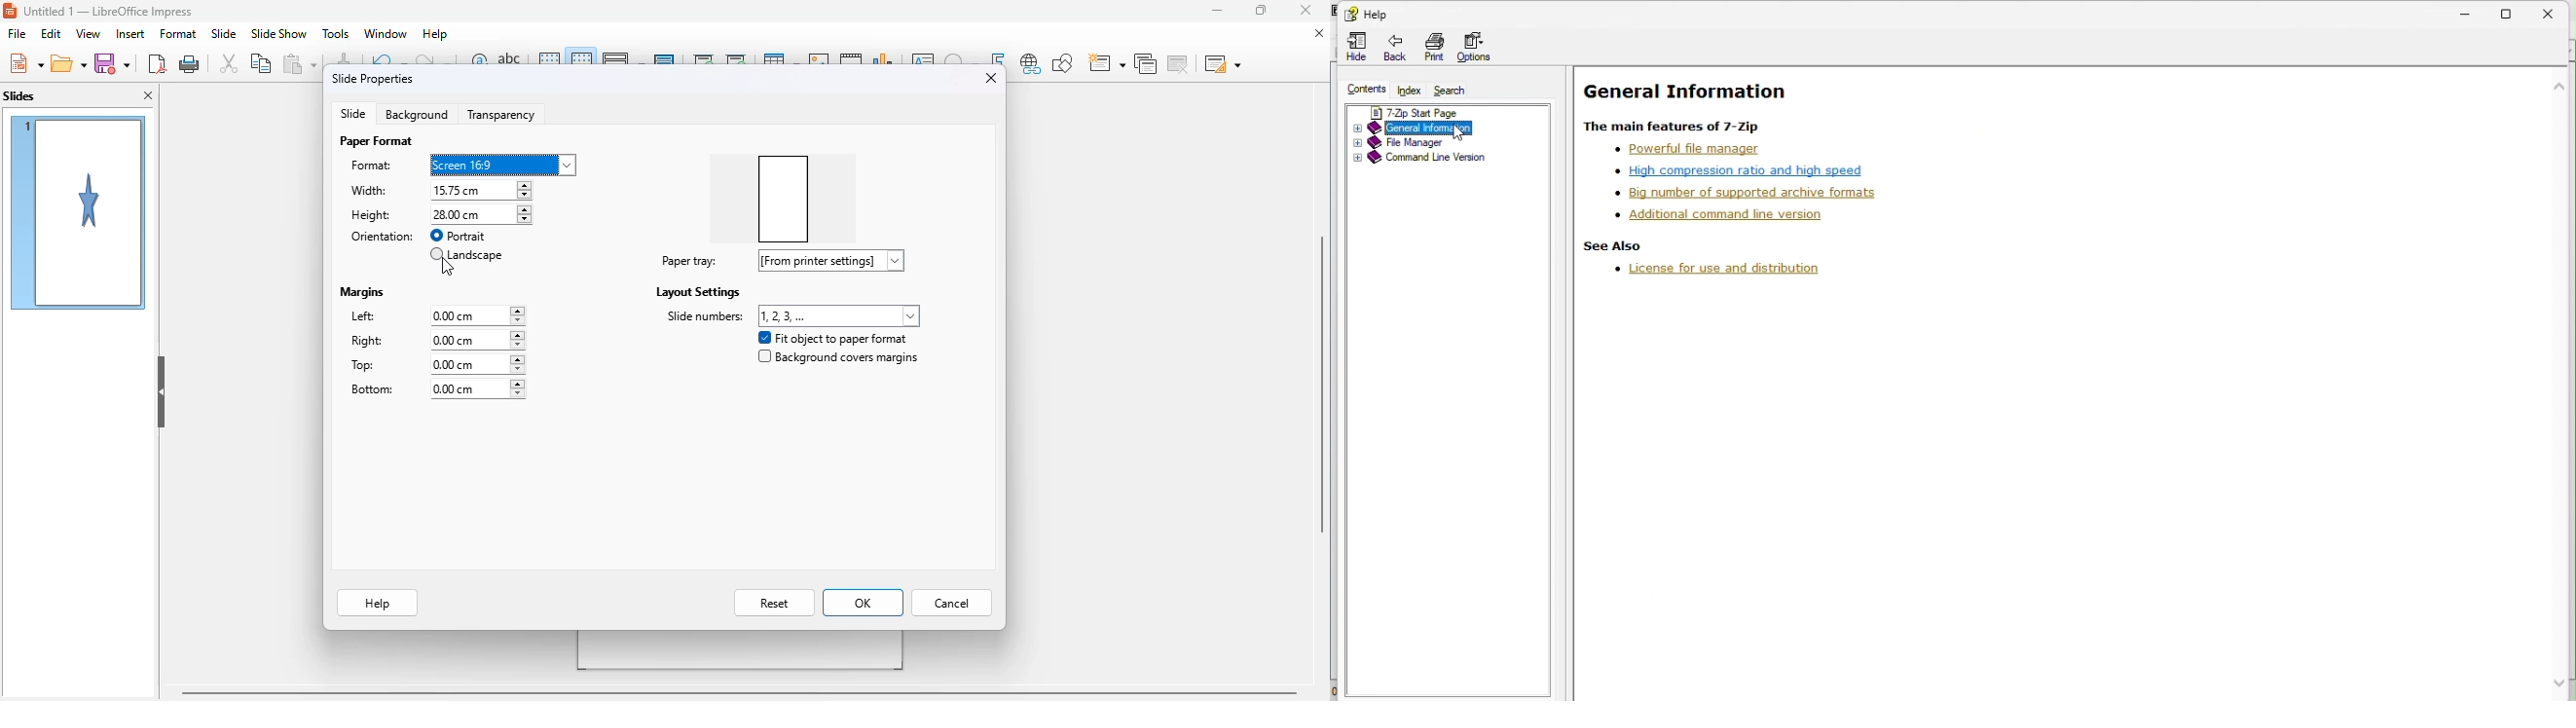 Image resolution: width=2576 pixels, height=728 pixels. What do you see at coordinates (783, 199) in the screenshot?
I see `preview box` at bounding box center [783, 199].